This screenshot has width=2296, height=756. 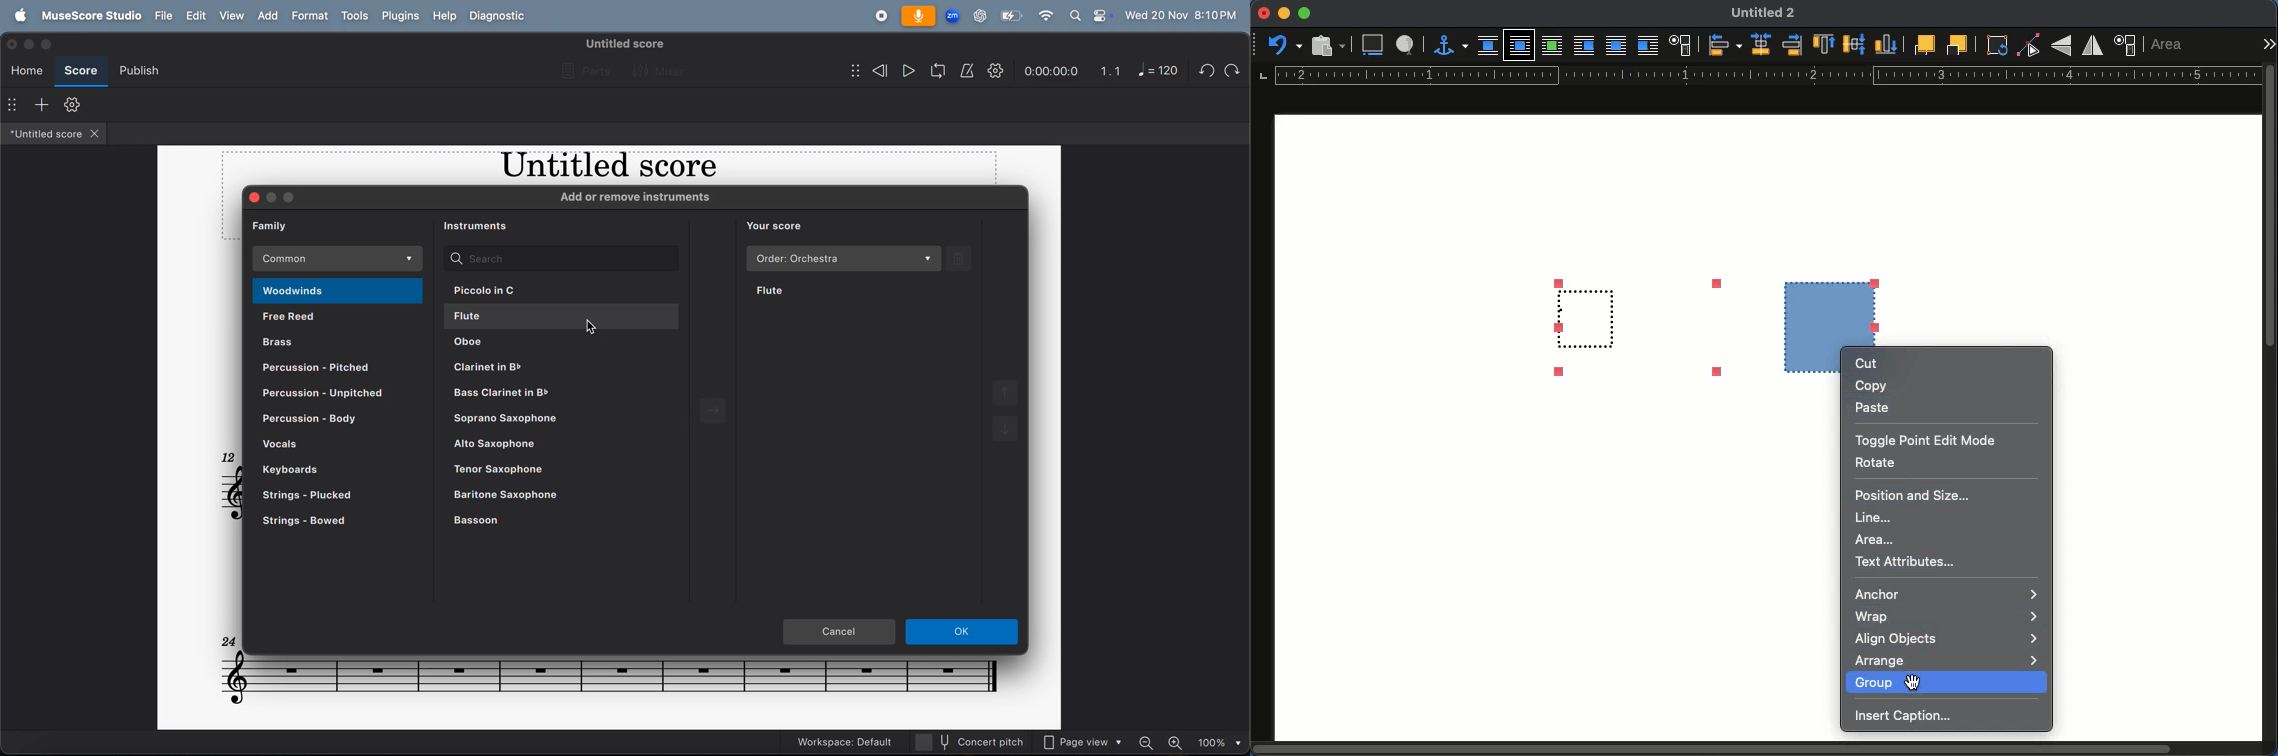 I want to click on help, so click(x=447, y=16).